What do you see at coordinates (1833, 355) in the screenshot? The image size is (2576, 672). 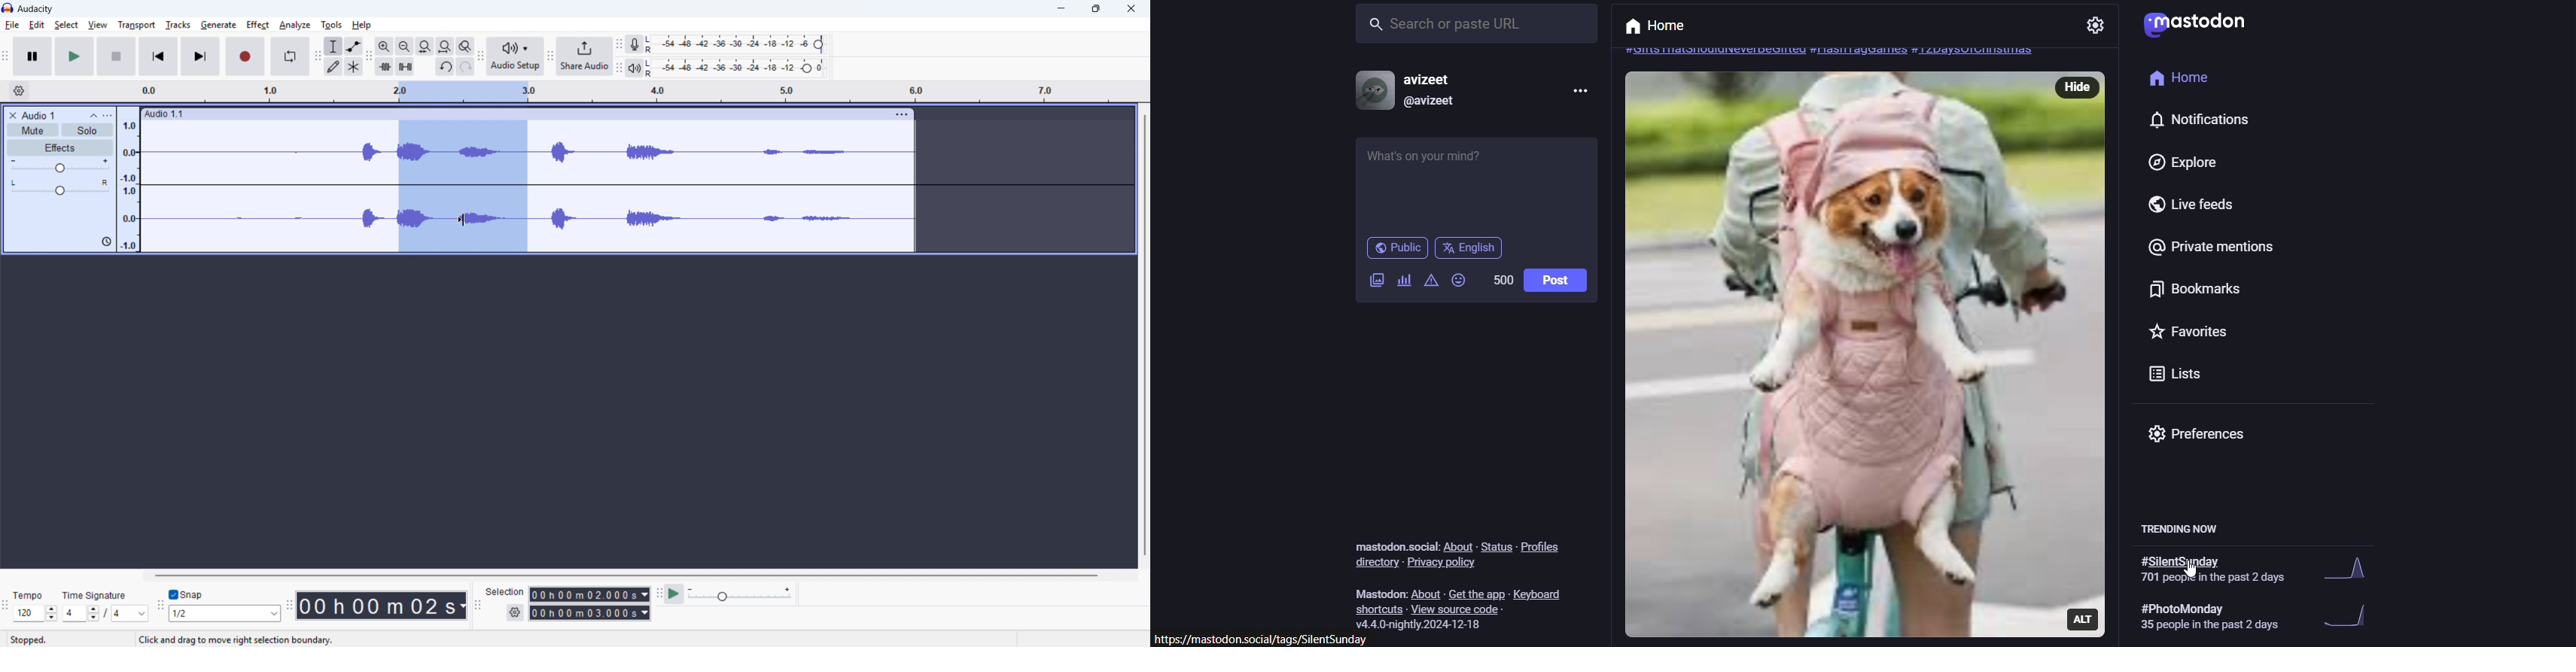 I see `Post with photo` at bounding box center [1833, 355].